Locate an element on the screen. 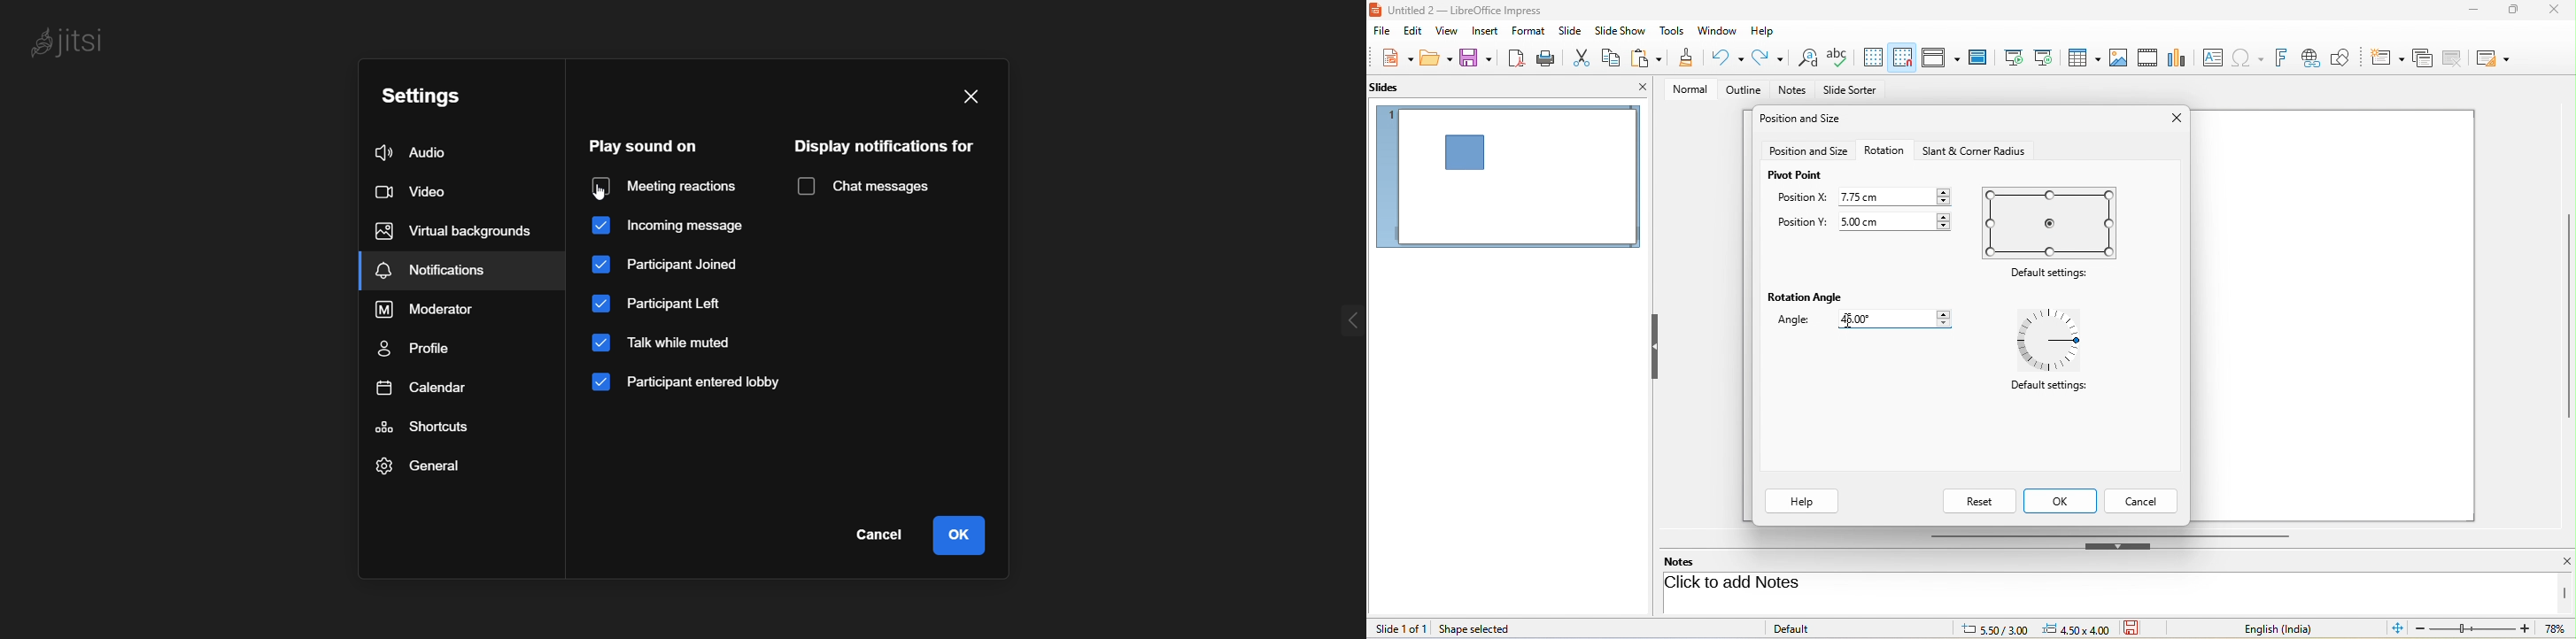  chat message is located at coordinates (866, 184).